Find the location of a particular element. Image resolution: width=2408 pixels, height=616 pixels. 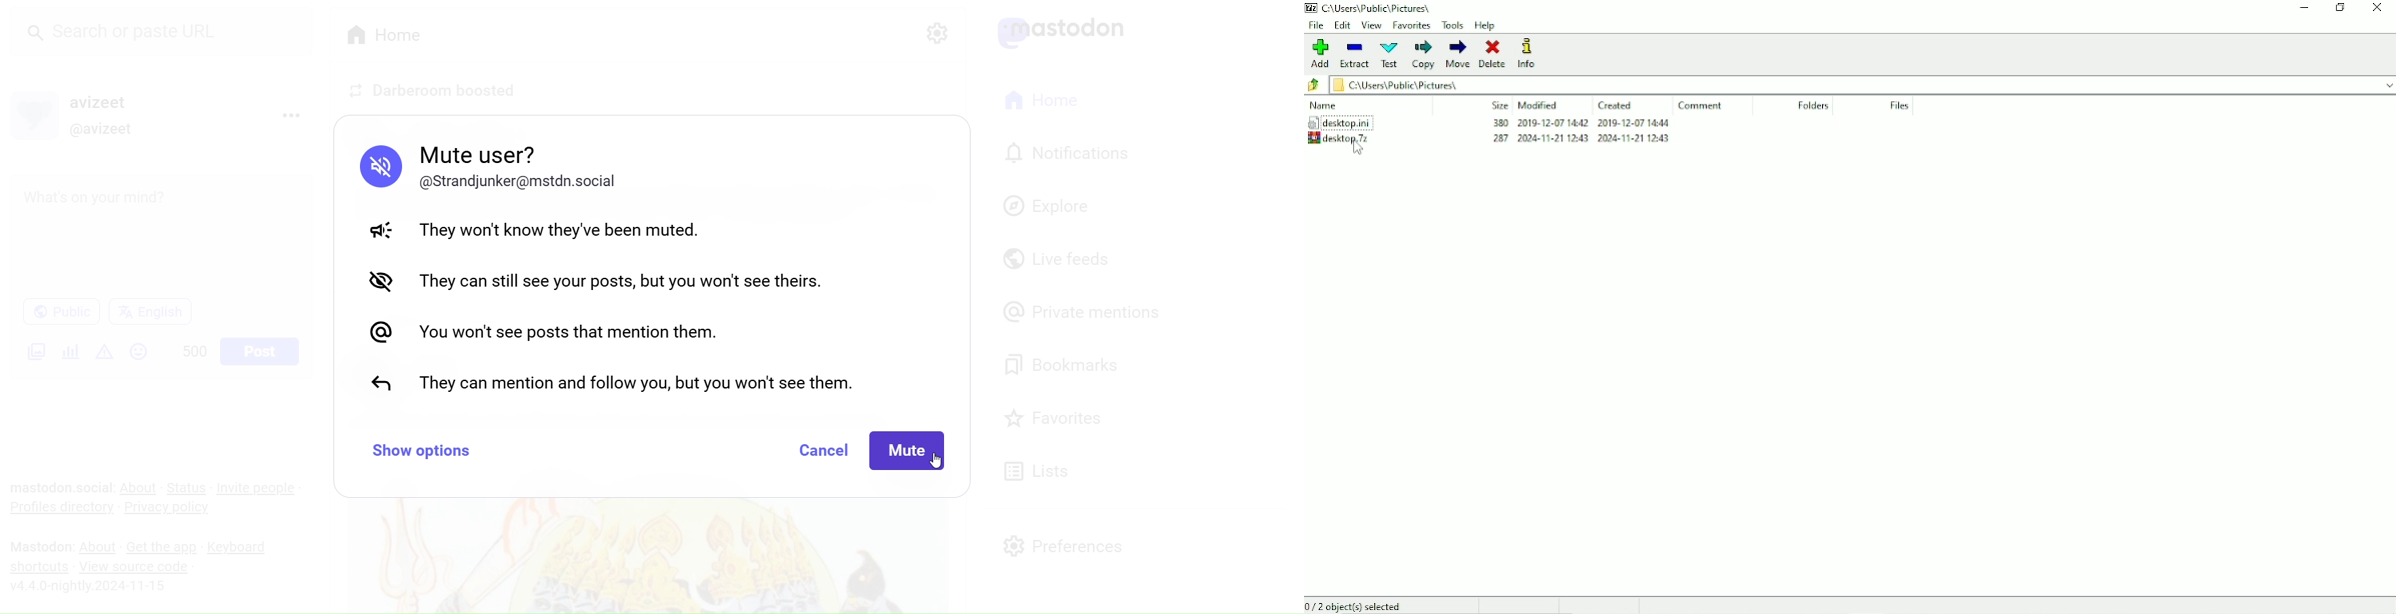

Close is located at coordinates (2379, 8).